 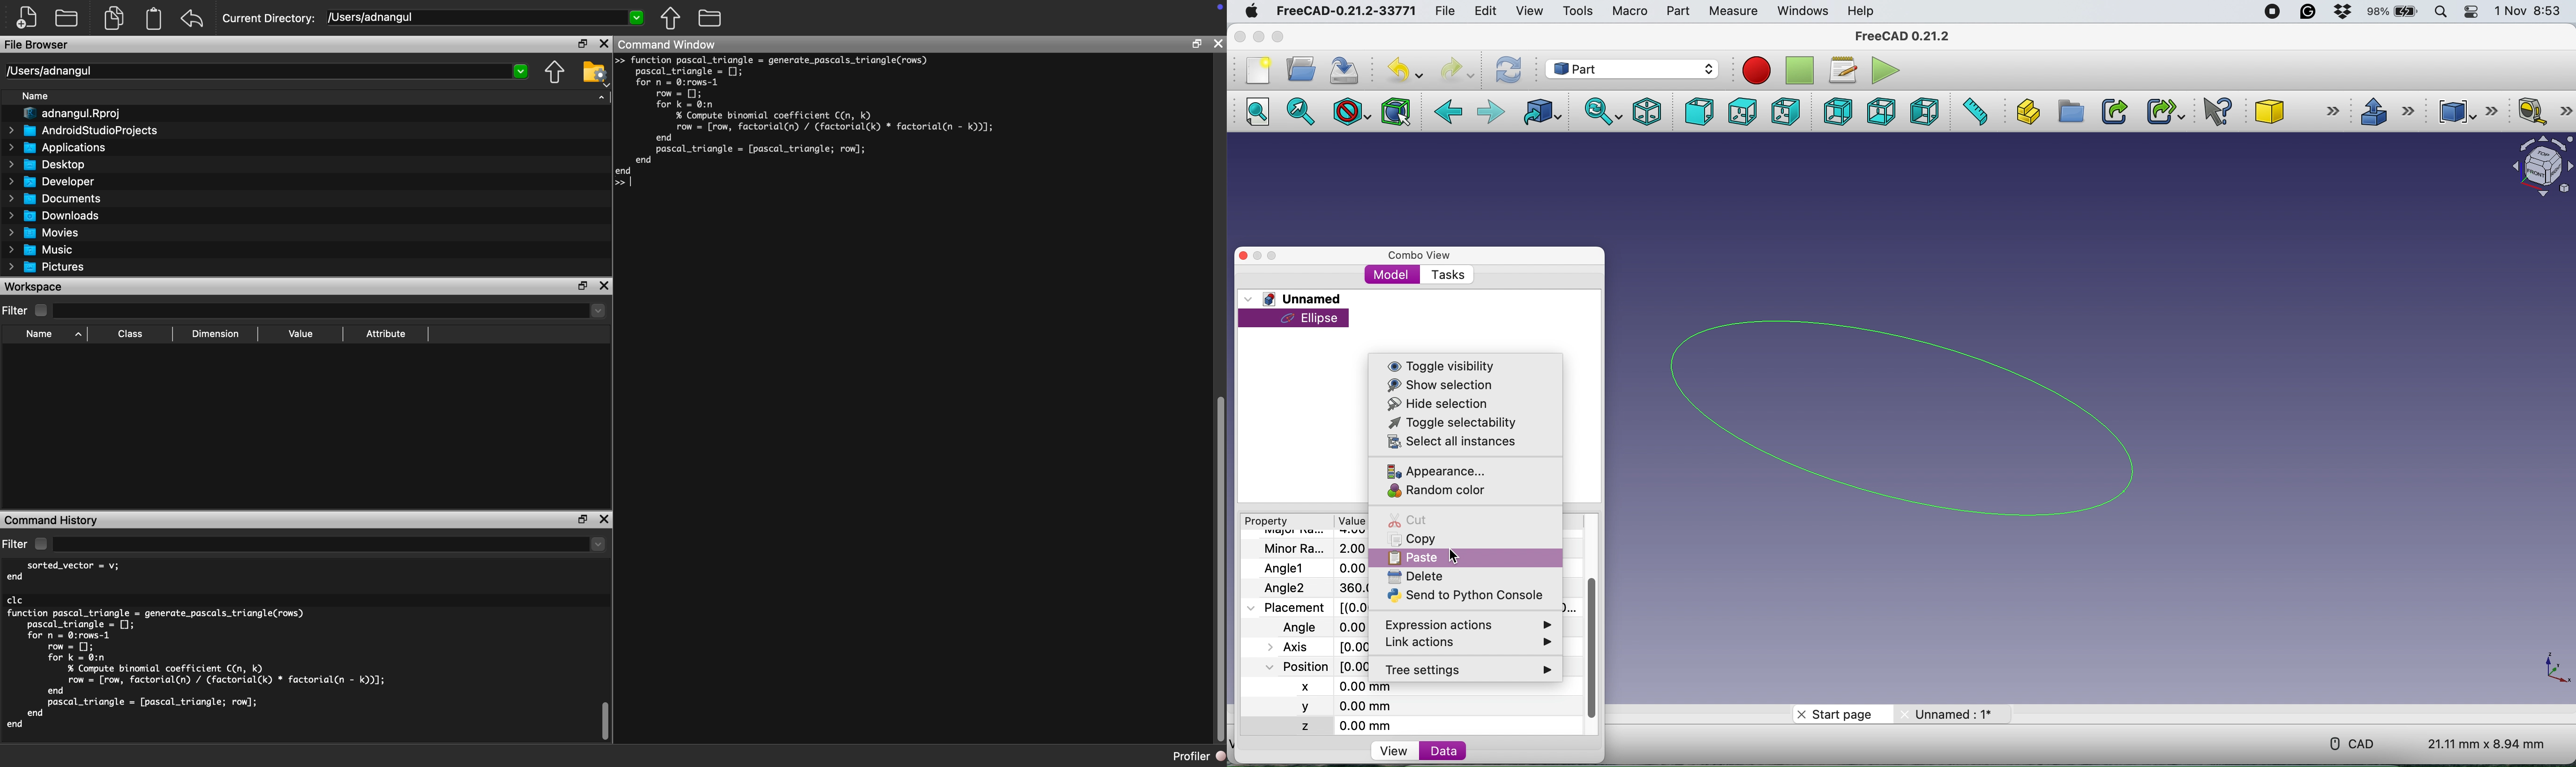 I want to click on minimise, so click(x=1257, y=37).